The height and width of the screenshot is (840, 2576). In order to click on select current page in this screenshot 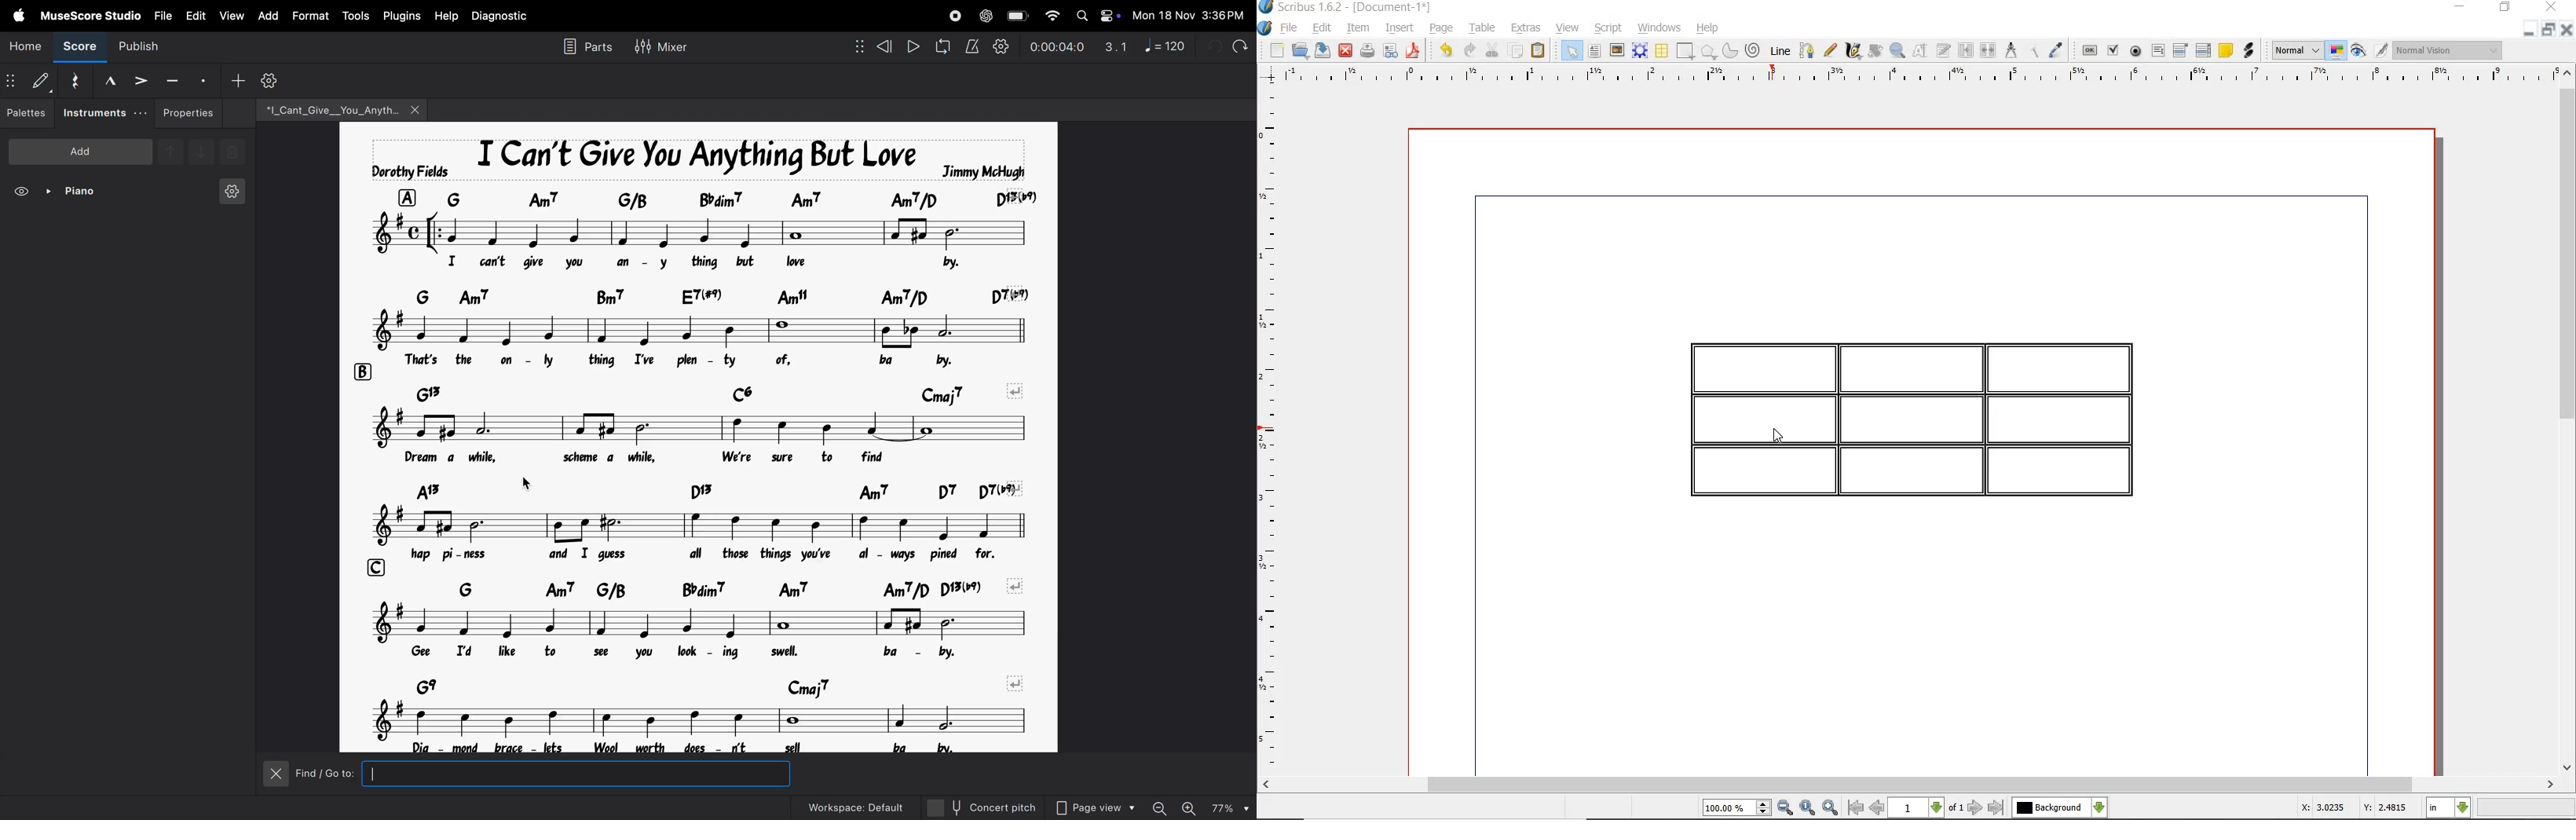, I will do `click(1927, 807)`.